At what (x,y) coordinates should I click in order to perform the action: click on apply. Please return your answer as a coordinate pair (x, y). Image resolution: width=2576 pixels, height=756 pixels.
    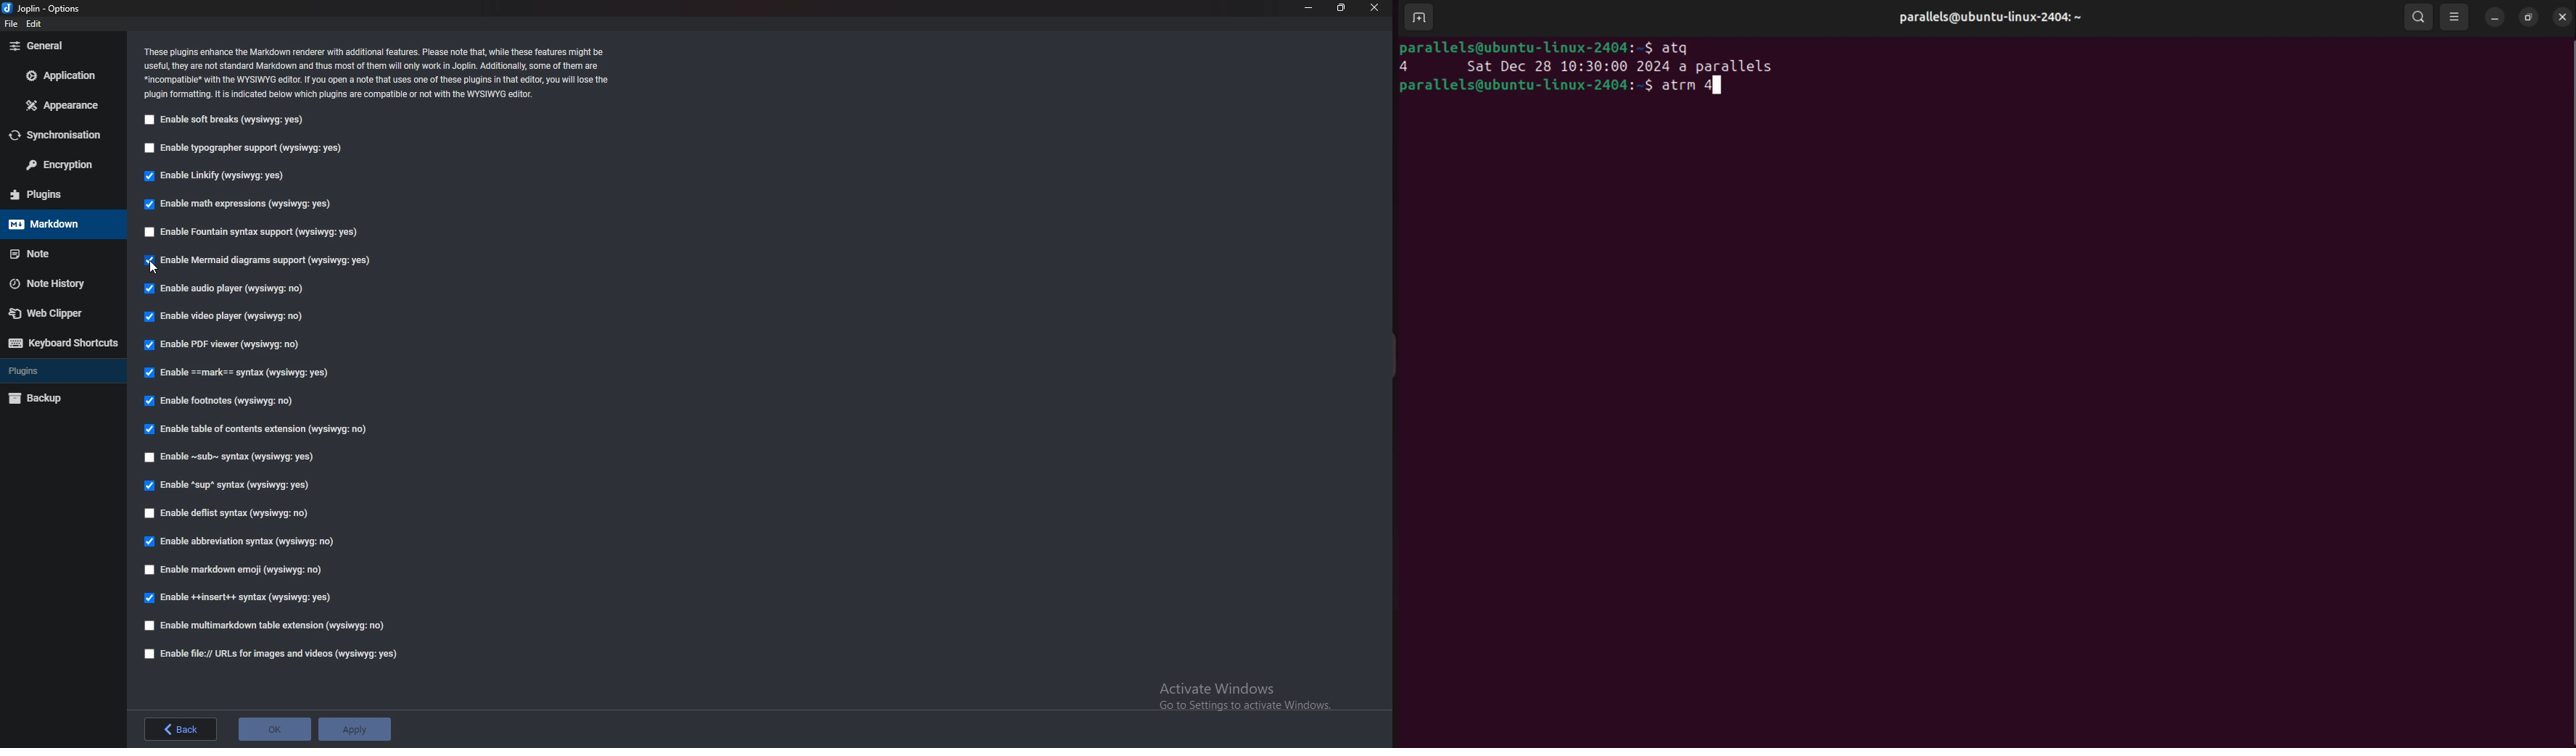
    Looking at the image, I should click on (353, 727).